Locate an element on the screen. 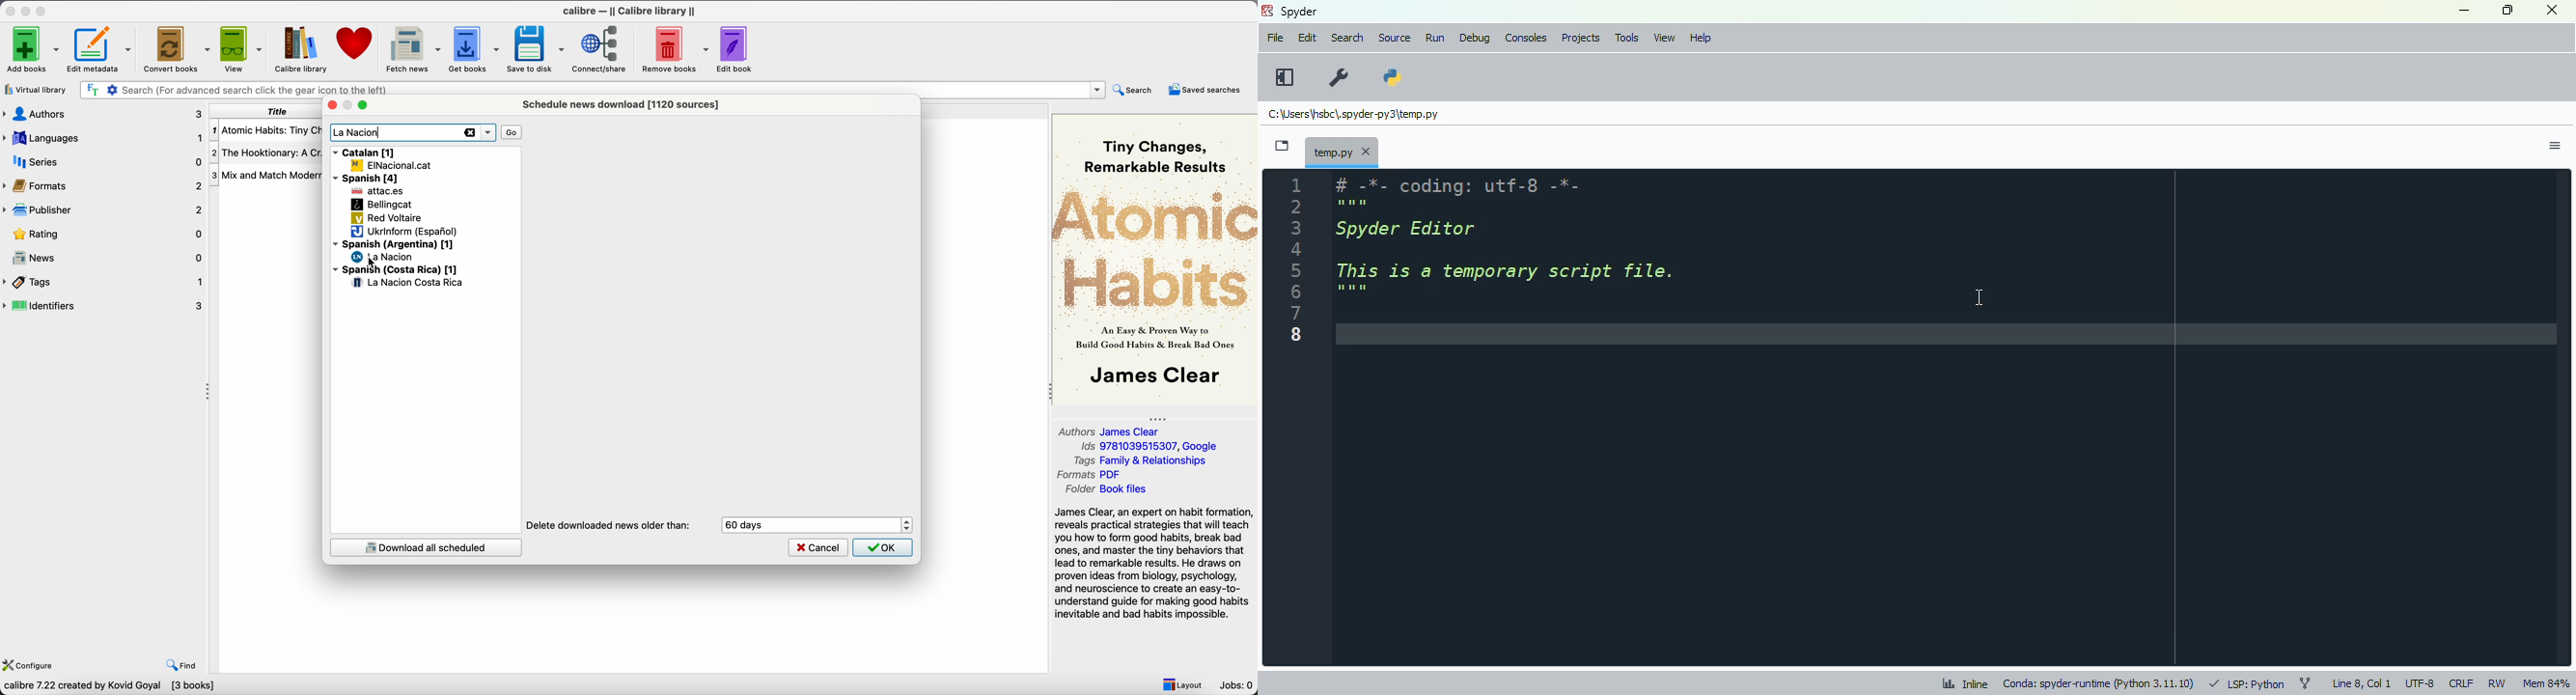  source is located at coordinates (1395, 38).